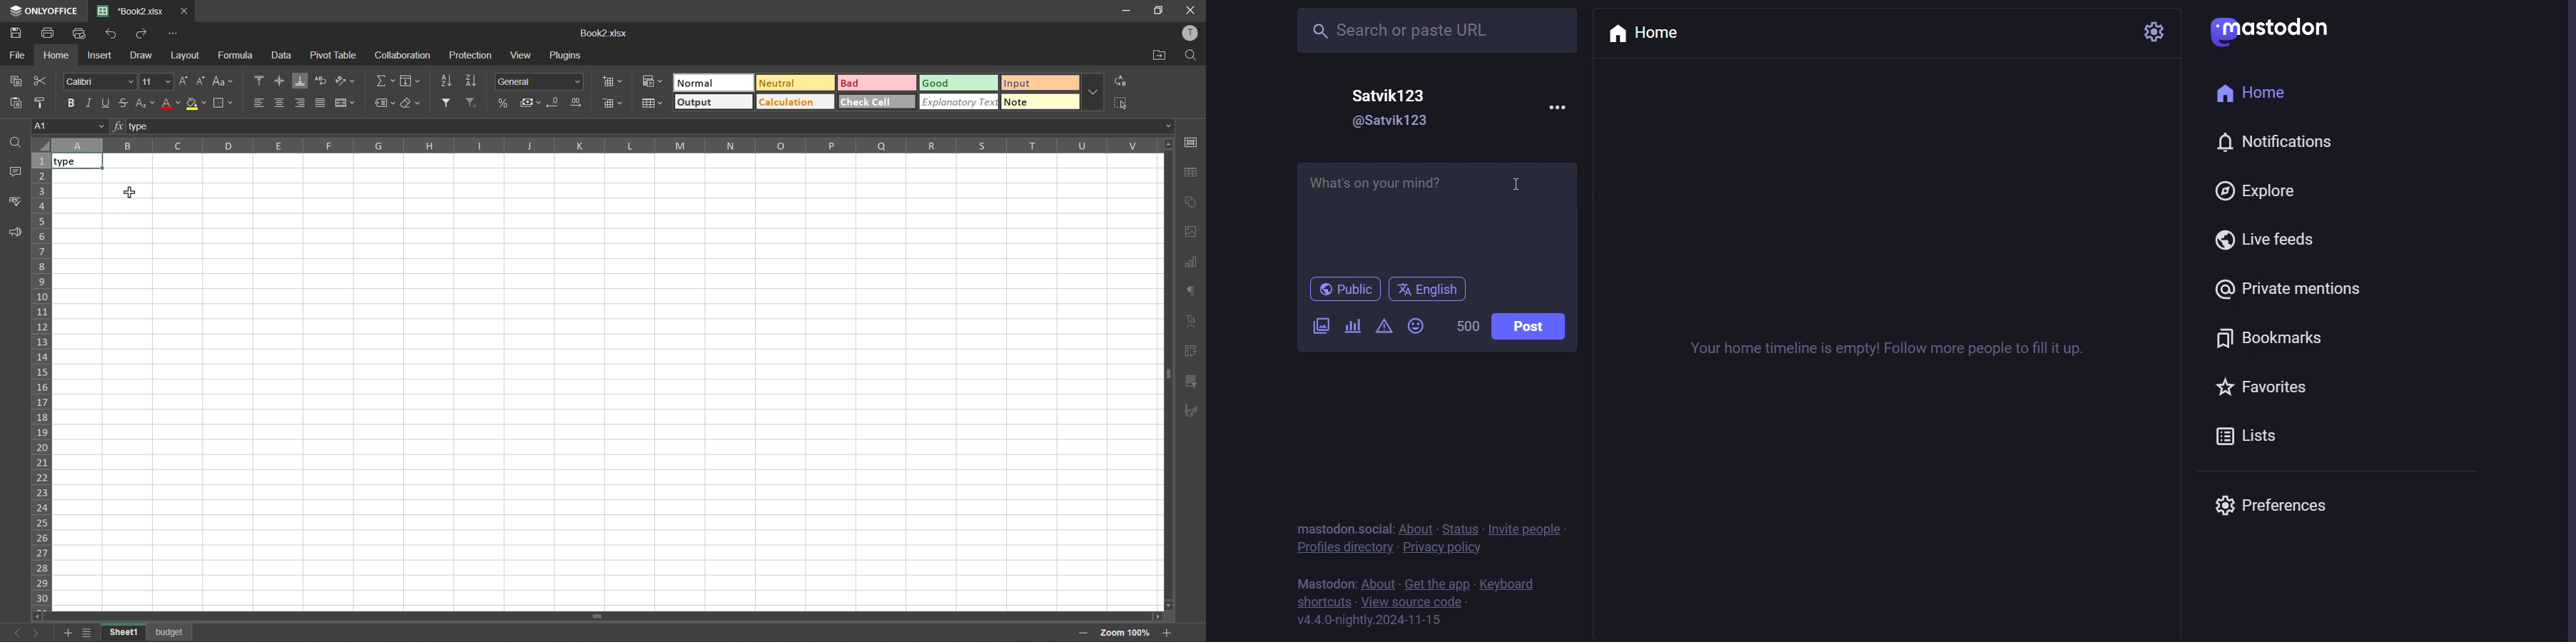 This screenshot has height=644, width=2576. What do you see at coordinates (2266, 336) in the screenshot?
I see `bookmark` at bounding box center [2266, 336].